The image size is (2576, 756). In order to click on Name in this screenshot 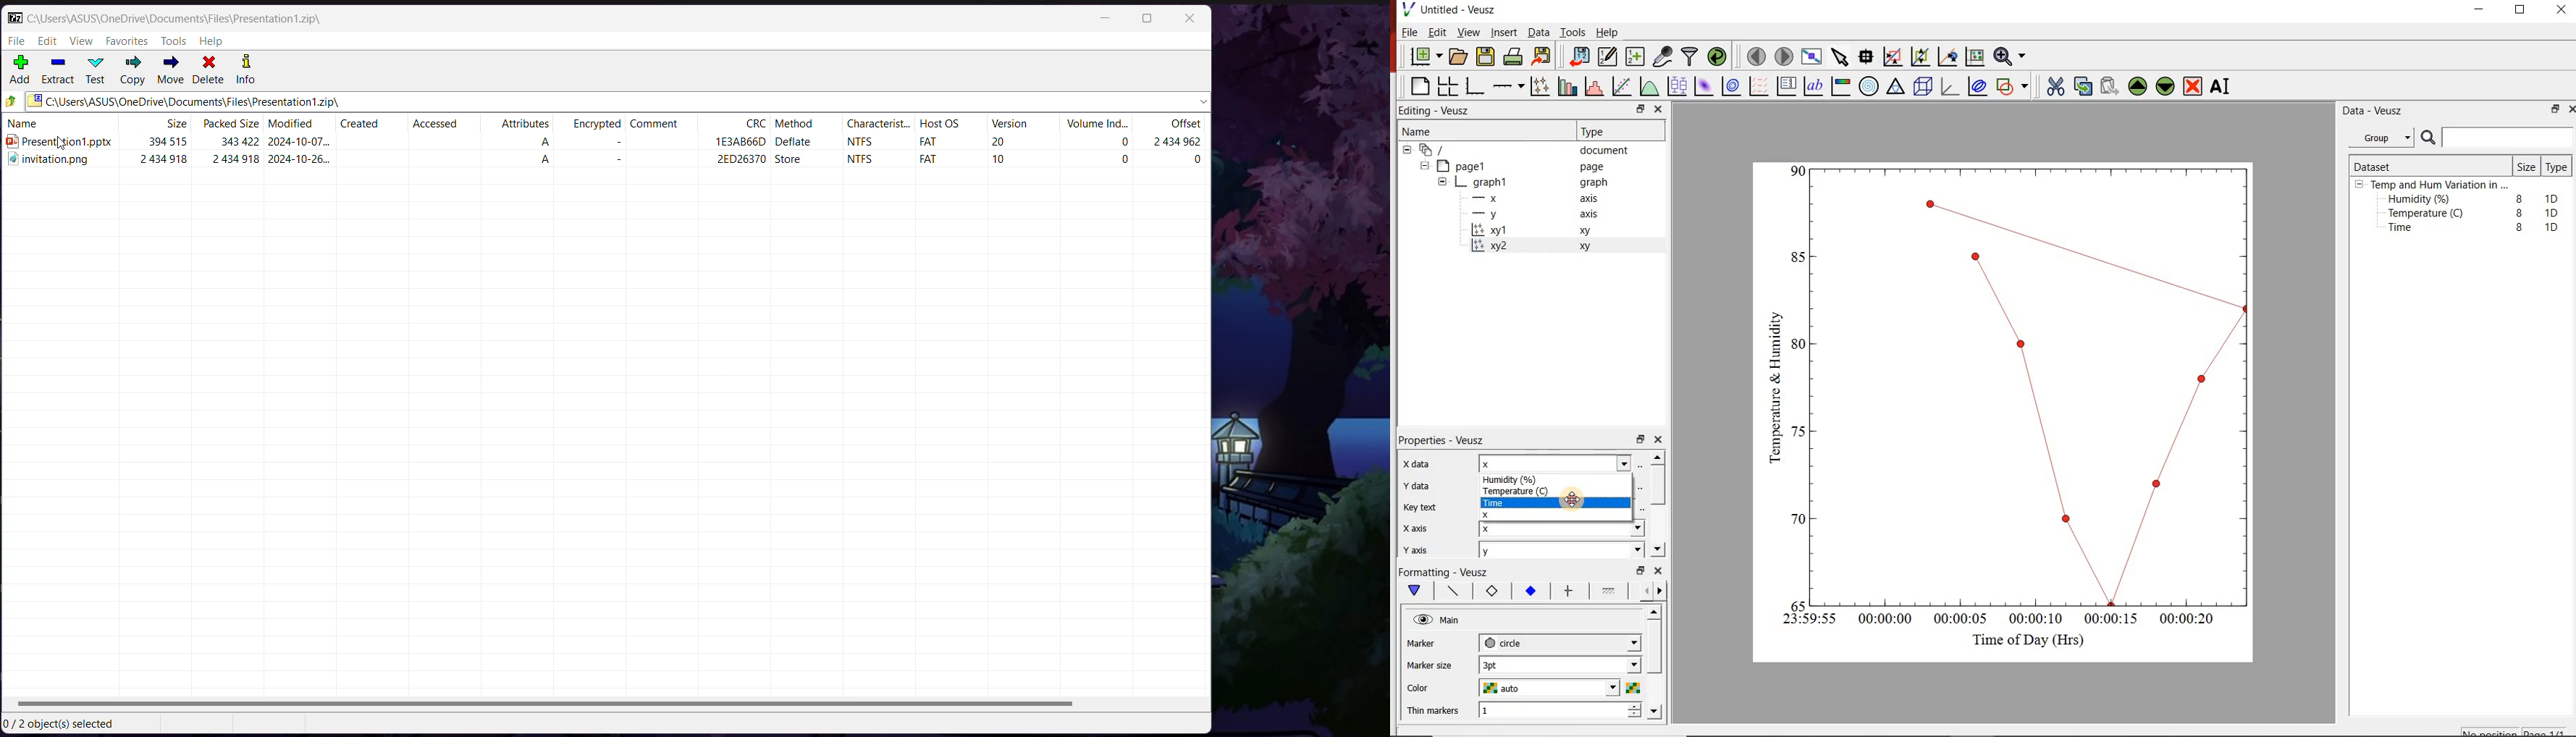, I will do `click(1430, 133)`.